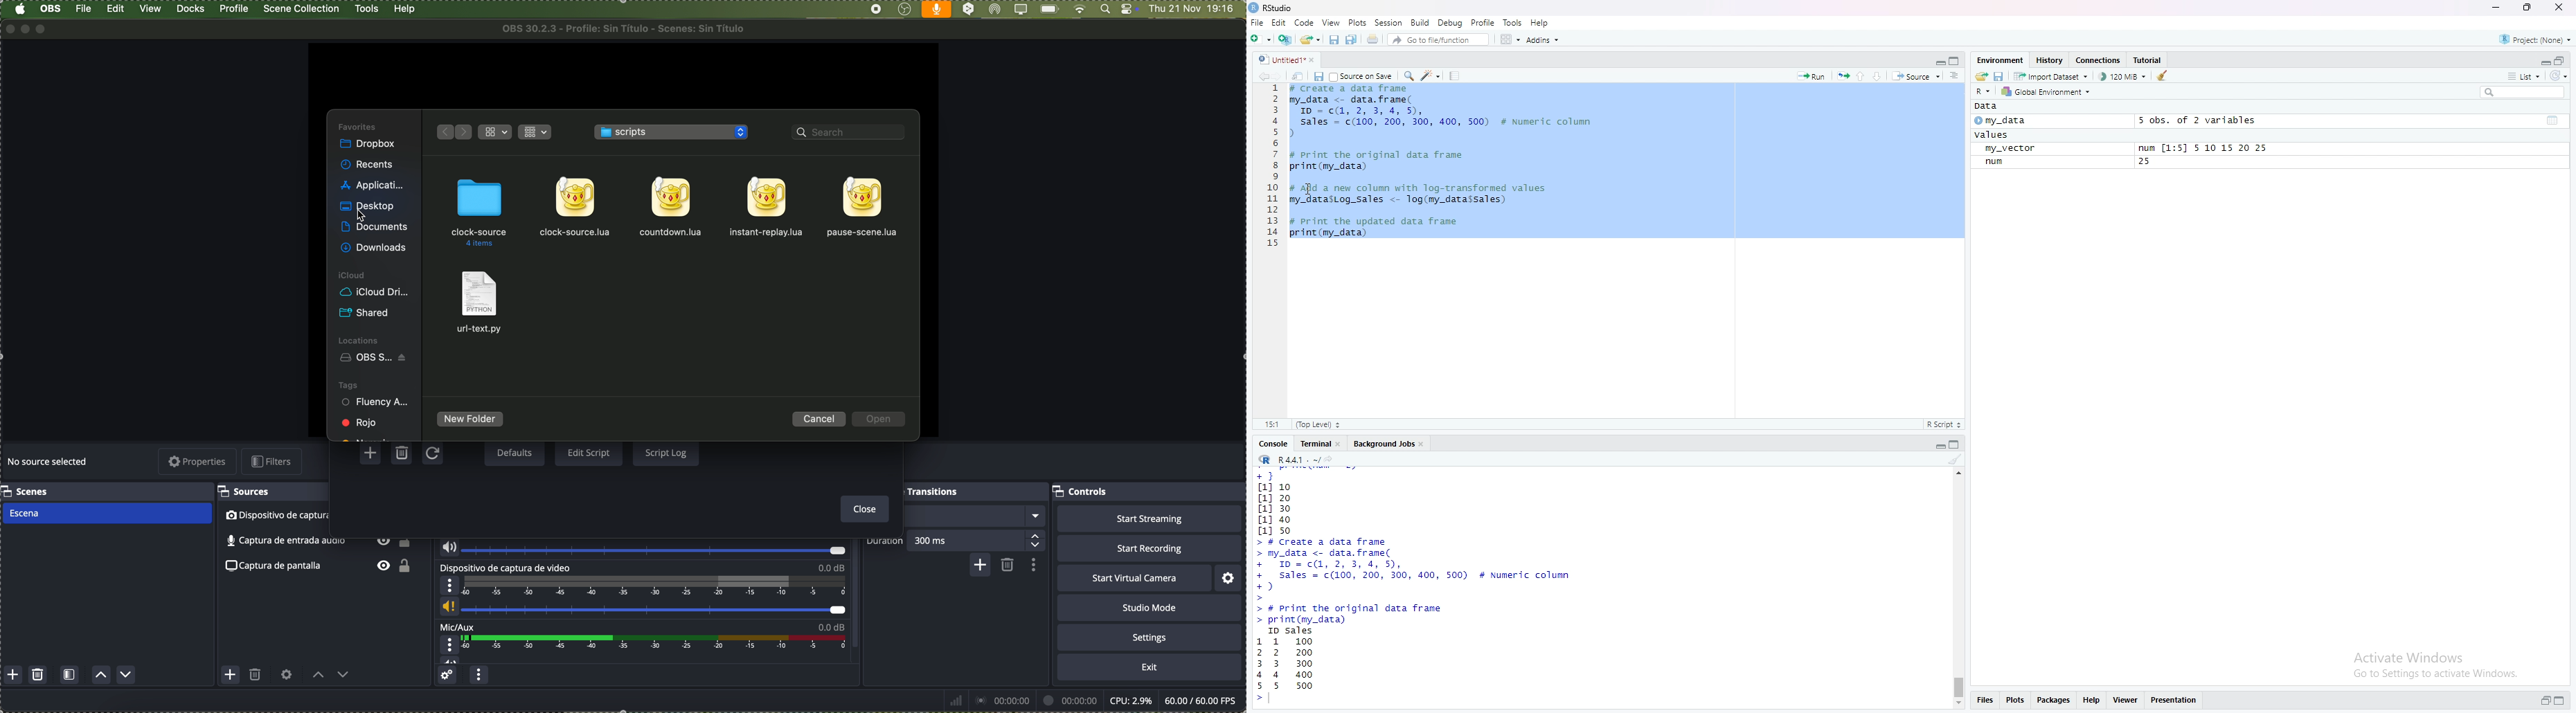 The height and width of the screenshot is (728, 2576). I want to click on Background jobs, so click(1385, 445).